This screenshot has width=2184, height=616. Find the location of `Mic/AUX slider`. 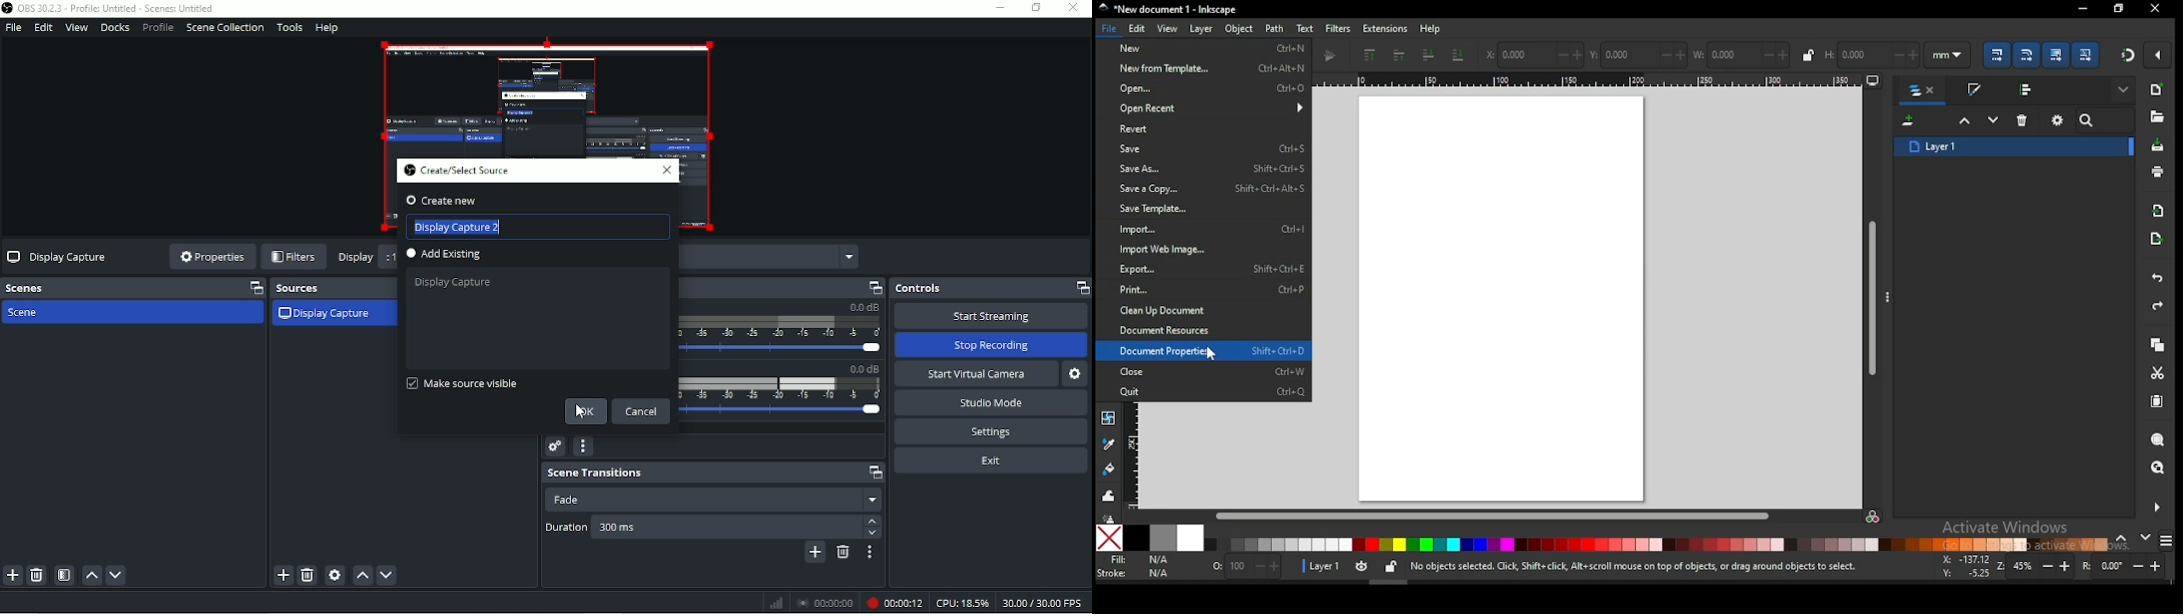

Mic/AUX slider is located at coordinates (784, 393).